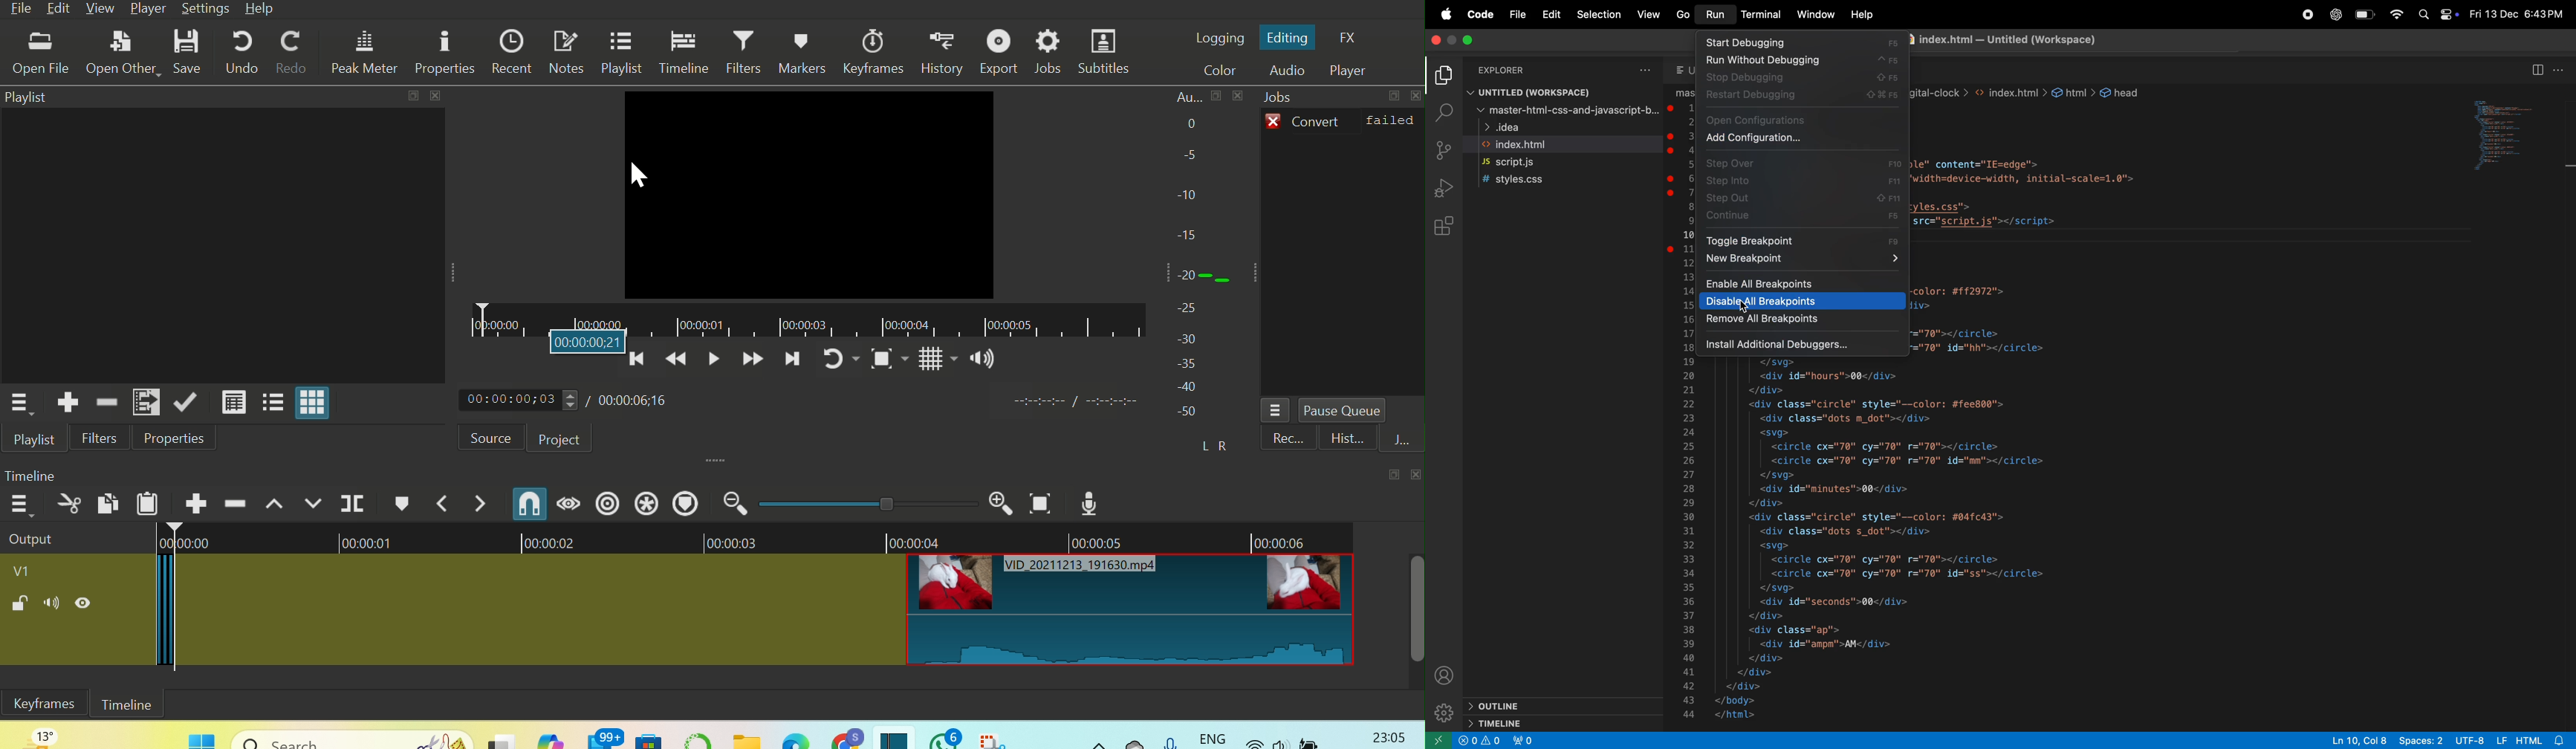 The width and height of the screenshot is (2576, 756). What do you see at coordinates (187, 403) in the screenshot?
I see `Update` at bounding box center [187, 403].